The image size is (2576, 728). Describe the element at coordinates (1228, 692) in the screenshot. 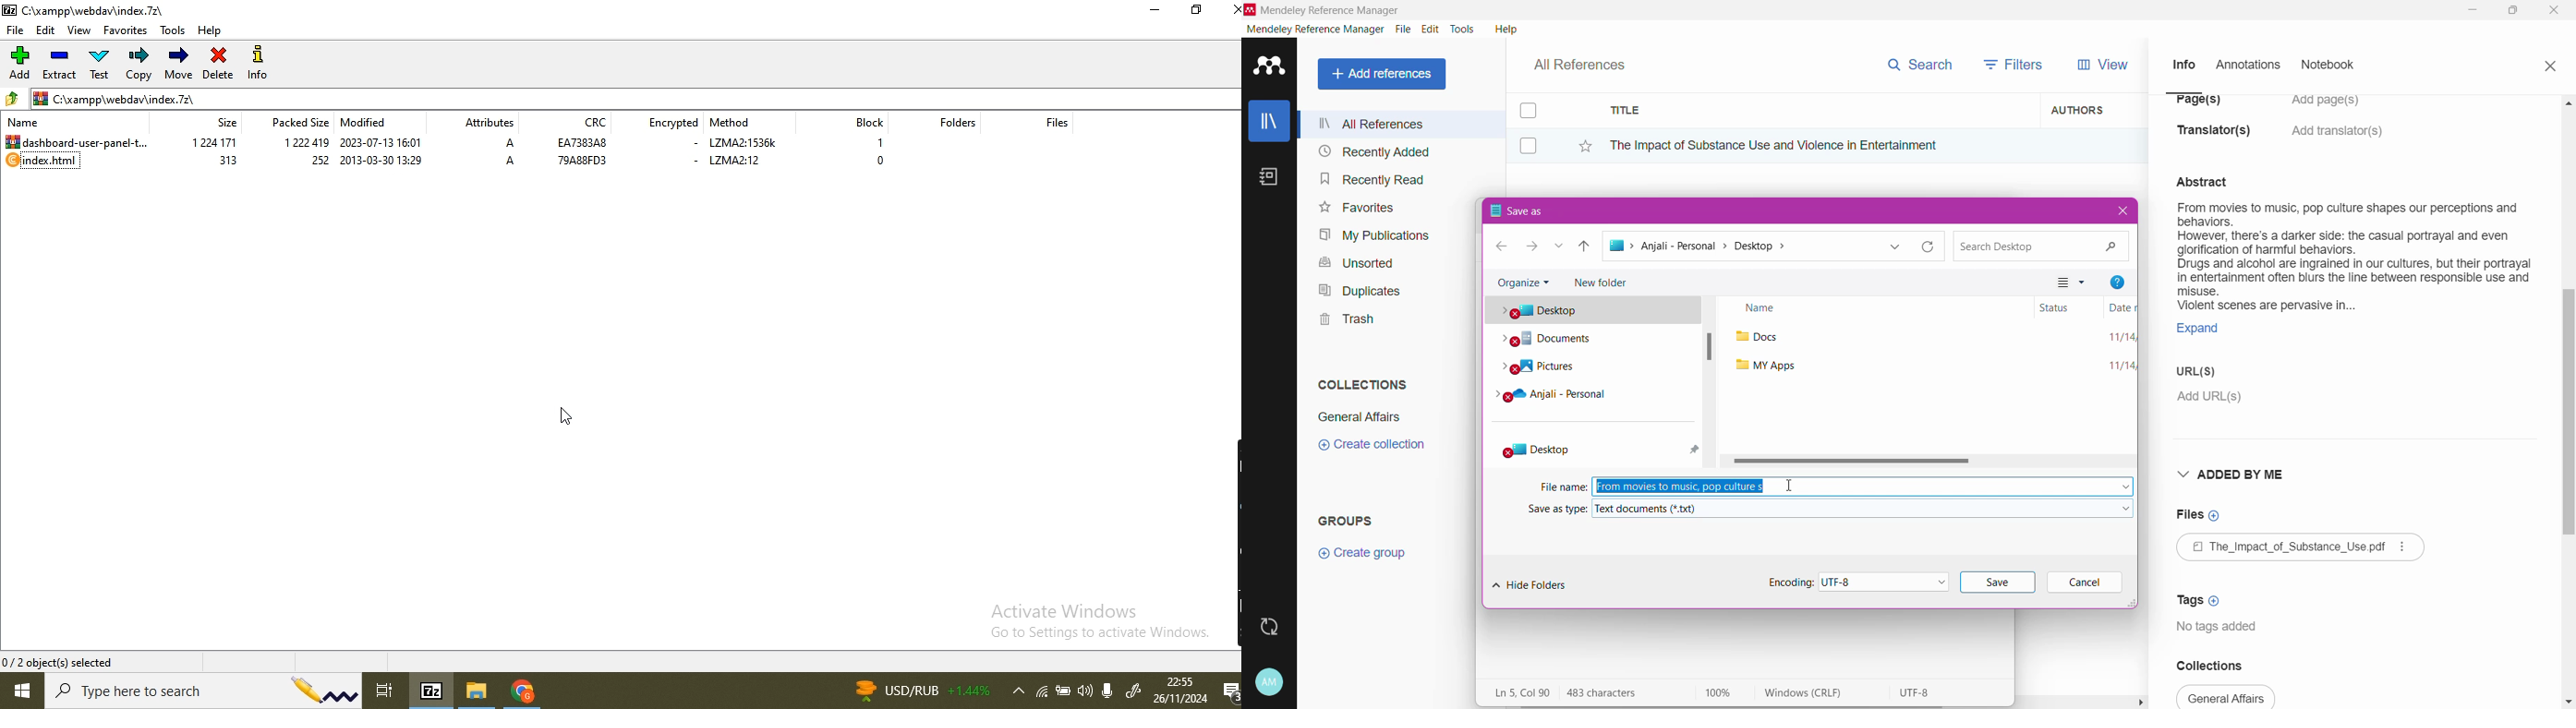

I see `notifications` at that location.